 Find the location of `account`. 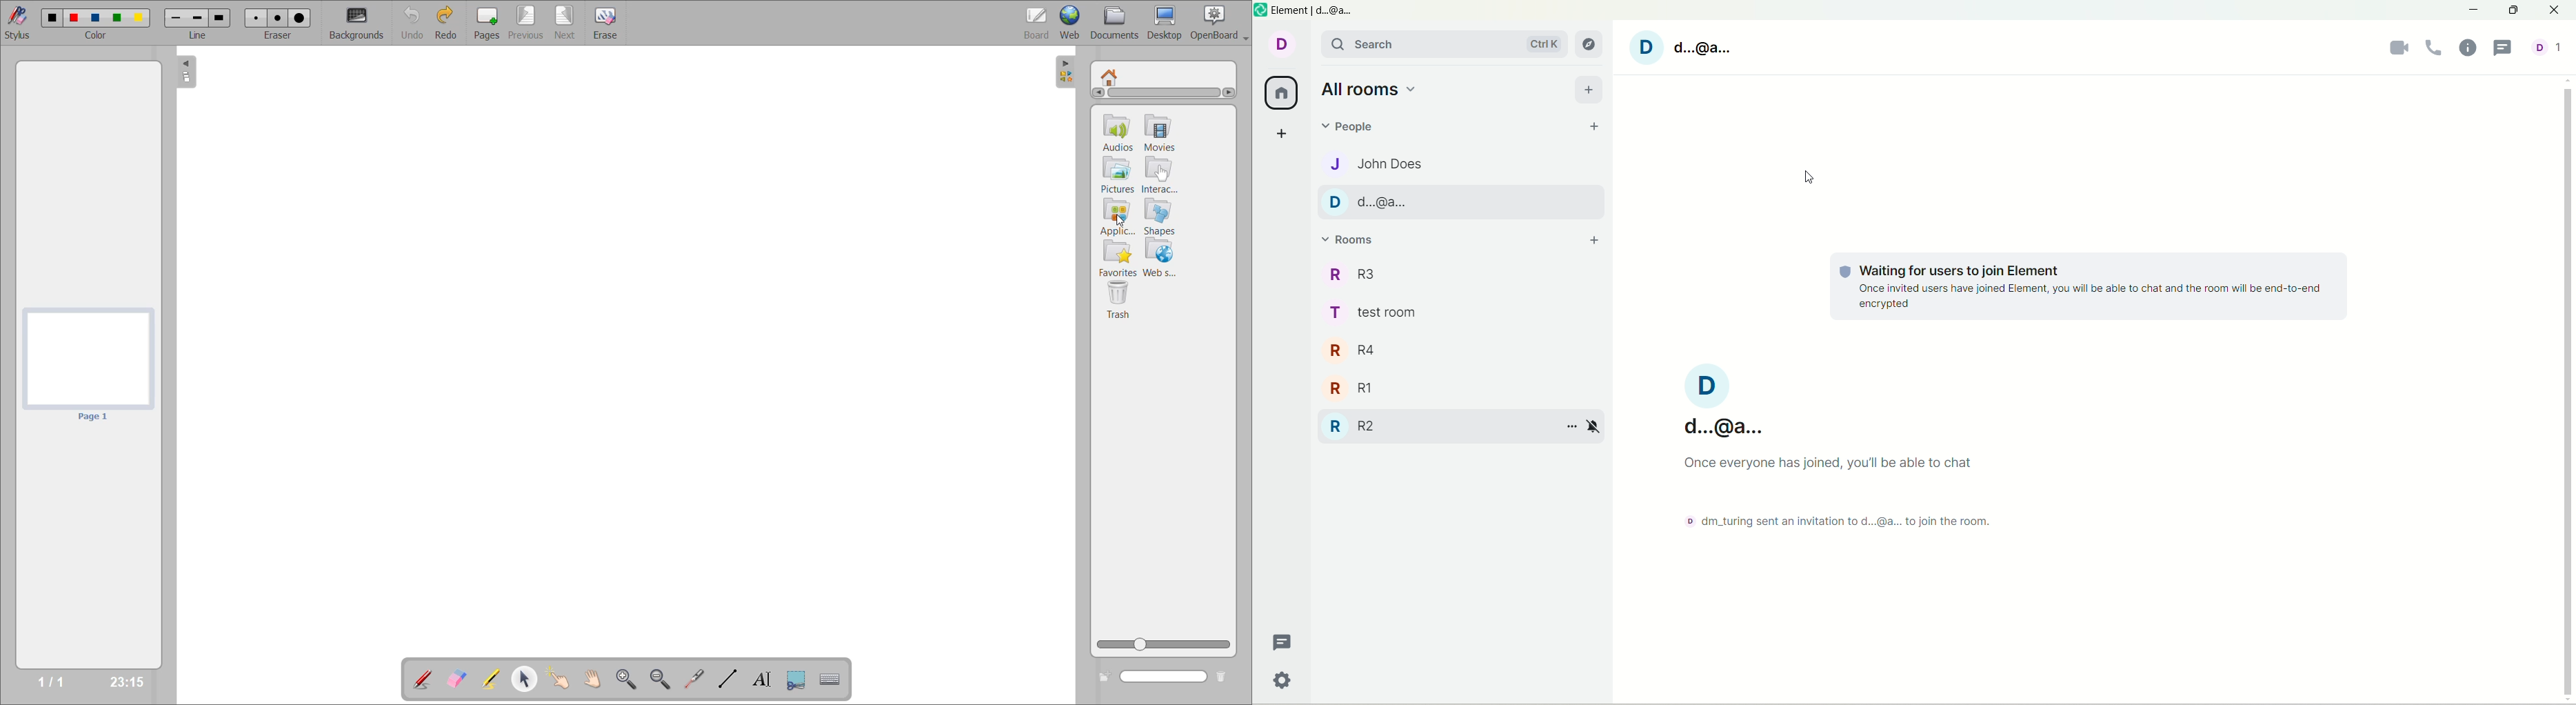

account is located at coordinates (1712, 404).